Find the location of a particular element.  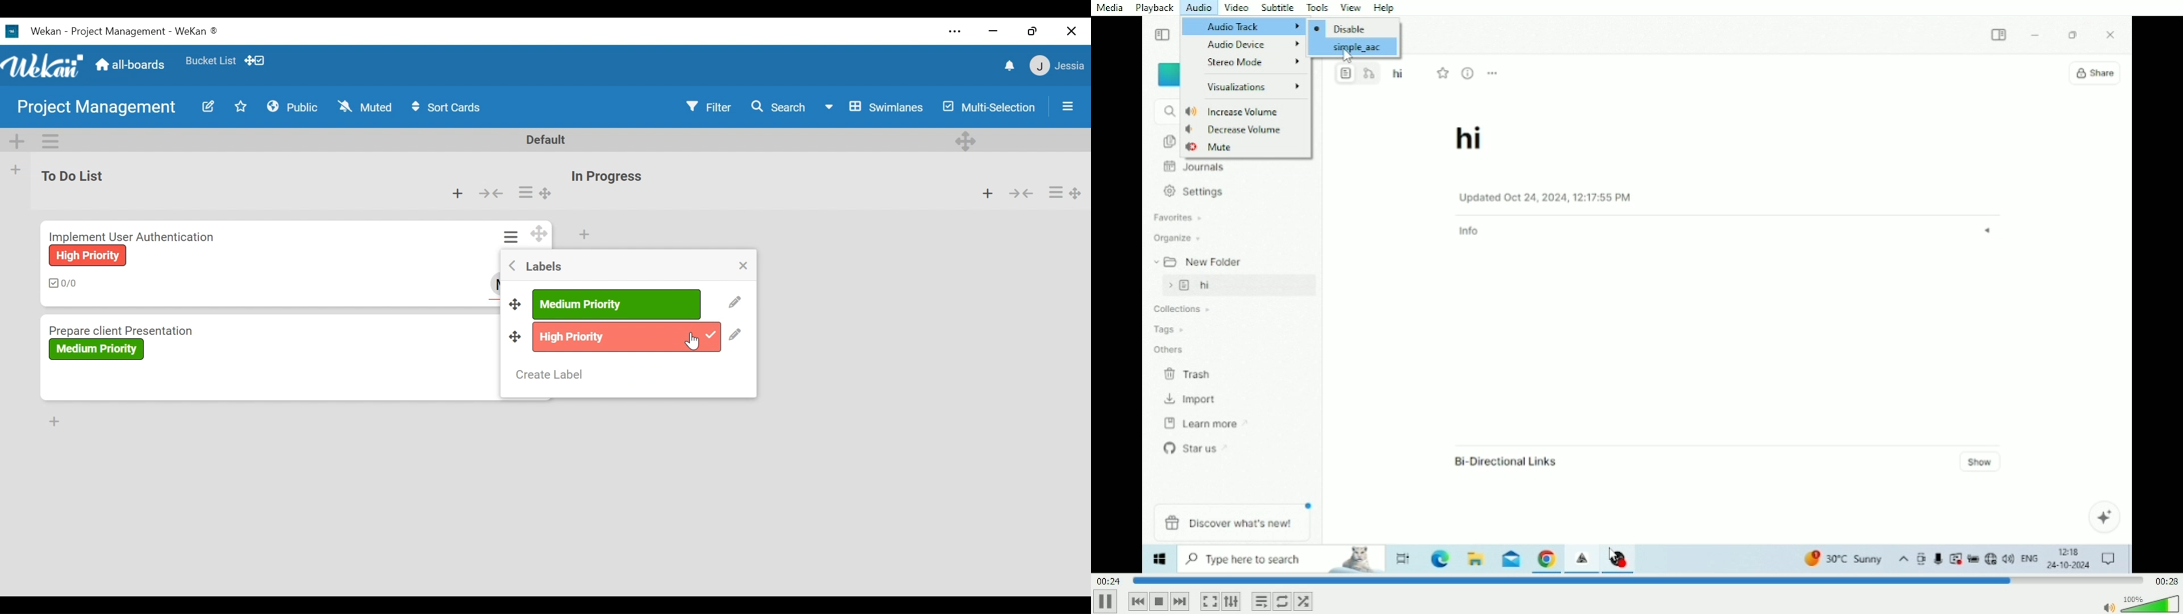

Media is located at coordinates (1111, 8).